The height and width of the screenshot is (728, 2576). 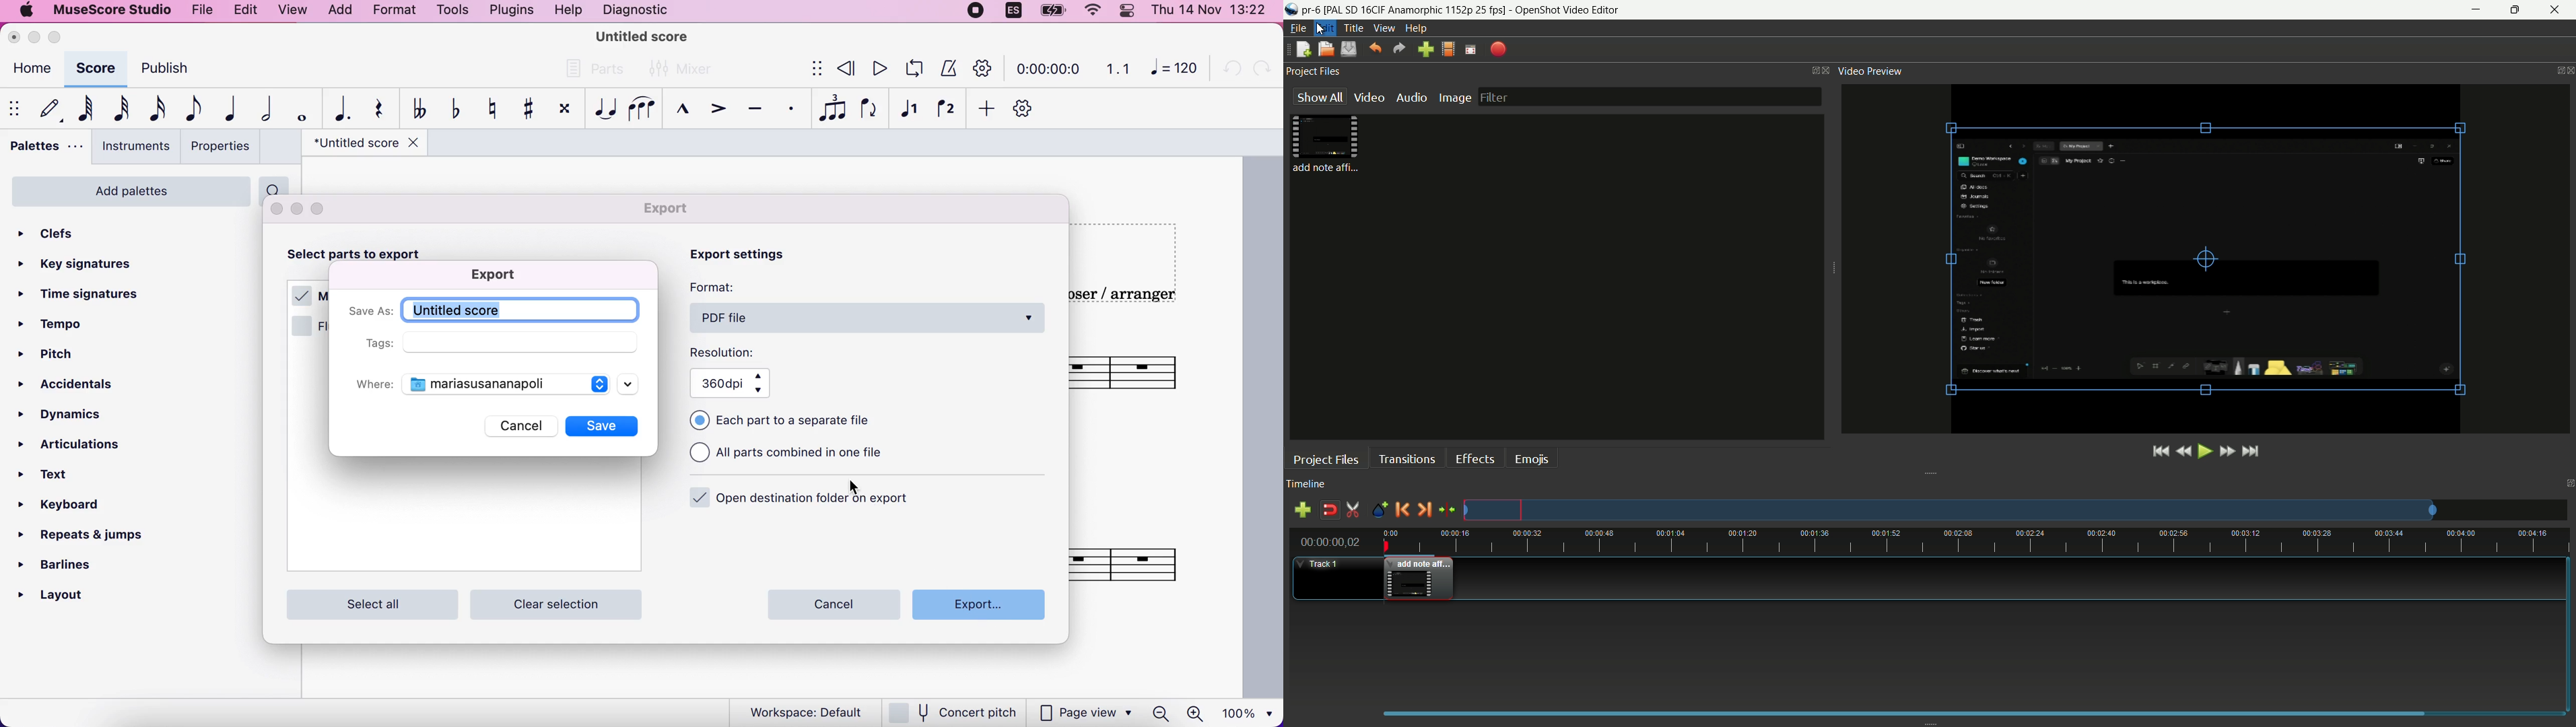 What do you see at coordinates (756, 111) in the screenshot?
I see `tenuto` at bounding box center [756, 111].